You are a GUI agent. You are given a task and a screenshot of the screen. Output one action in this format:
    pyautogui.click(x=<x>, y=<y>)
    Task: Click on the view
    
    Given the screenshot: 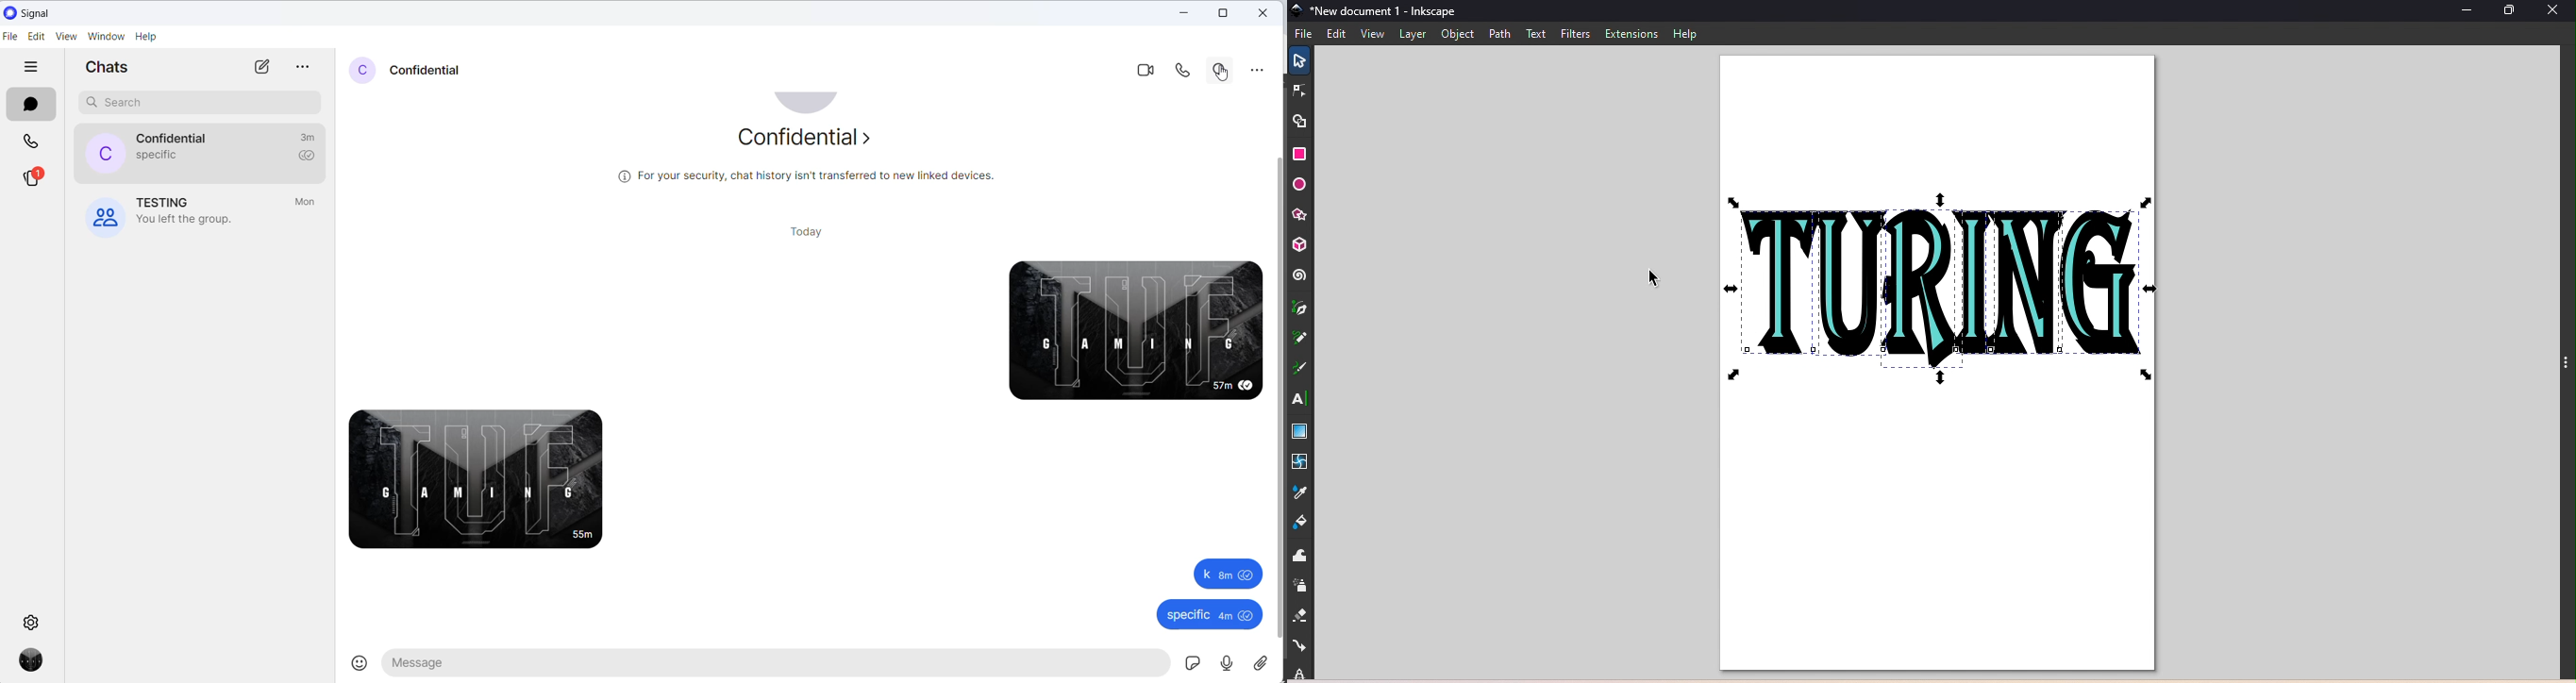 What is the action you would take?
    pyautogui.click(x=70, y=38)
    